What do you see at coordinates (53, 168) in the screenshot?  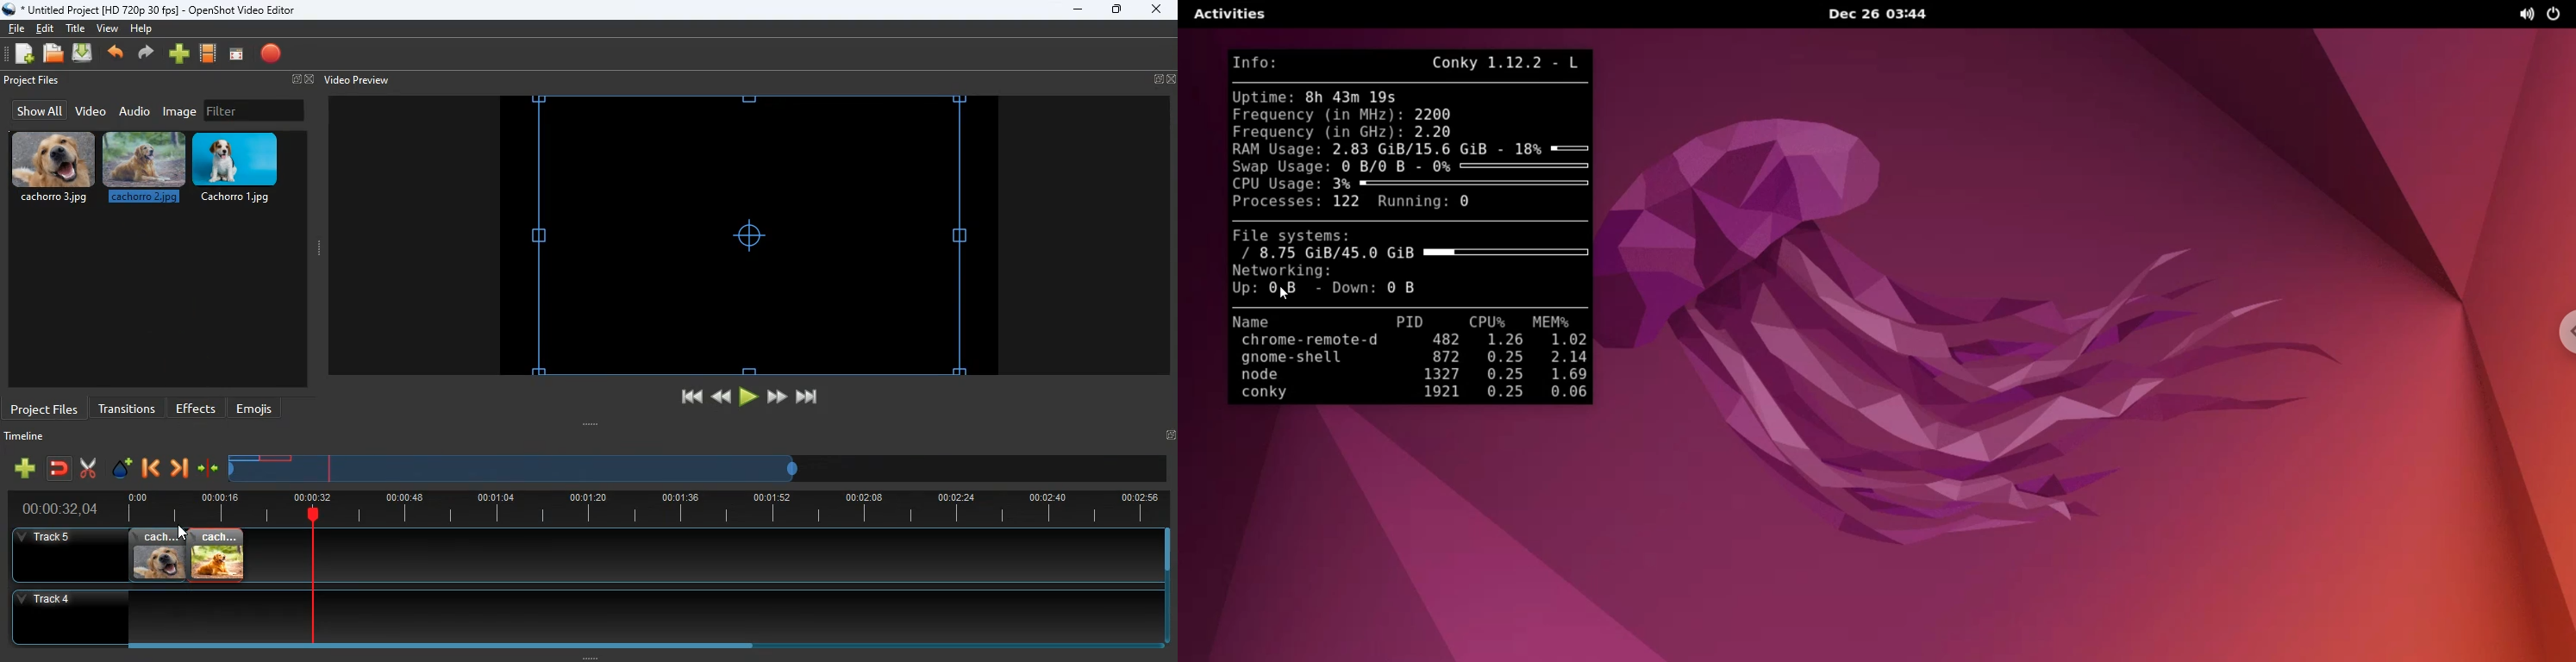 I see `cachorro.3.jpg` at bounding box center [53, 168].